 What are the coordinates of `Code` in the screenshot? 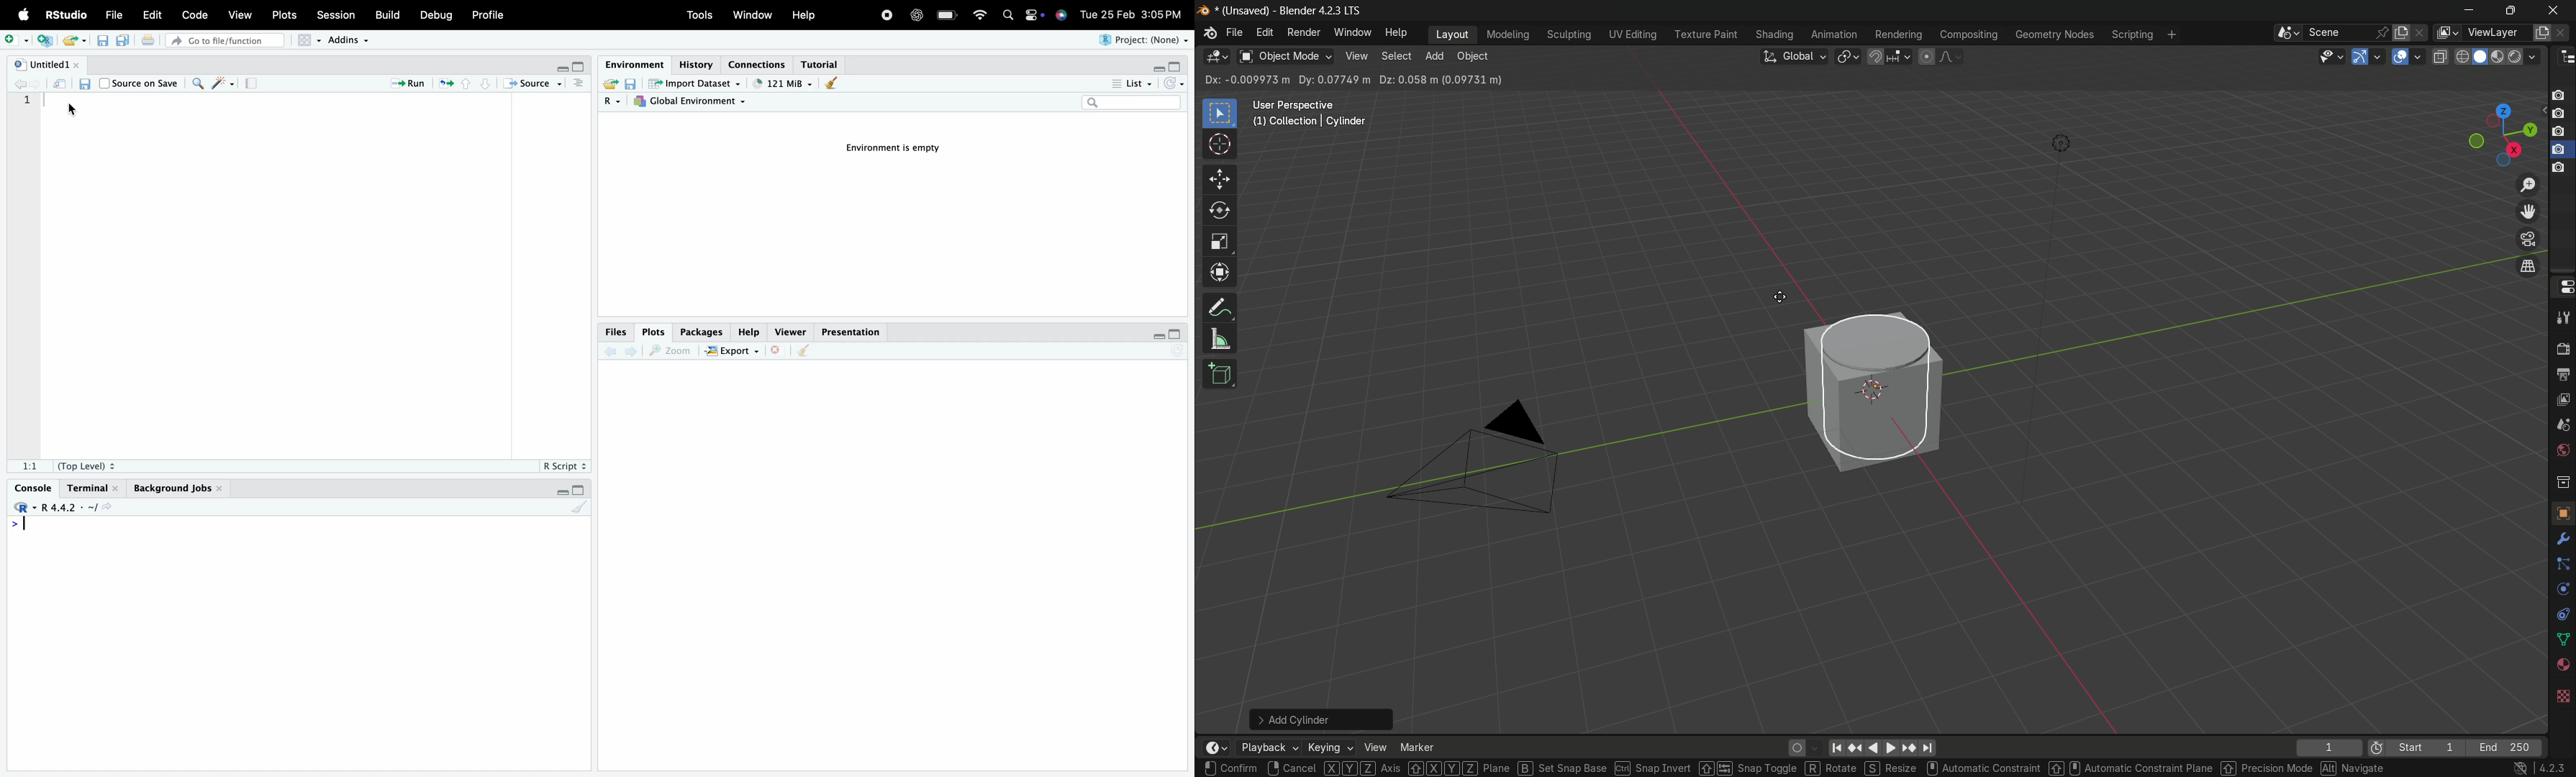 It's located at (196, 15).